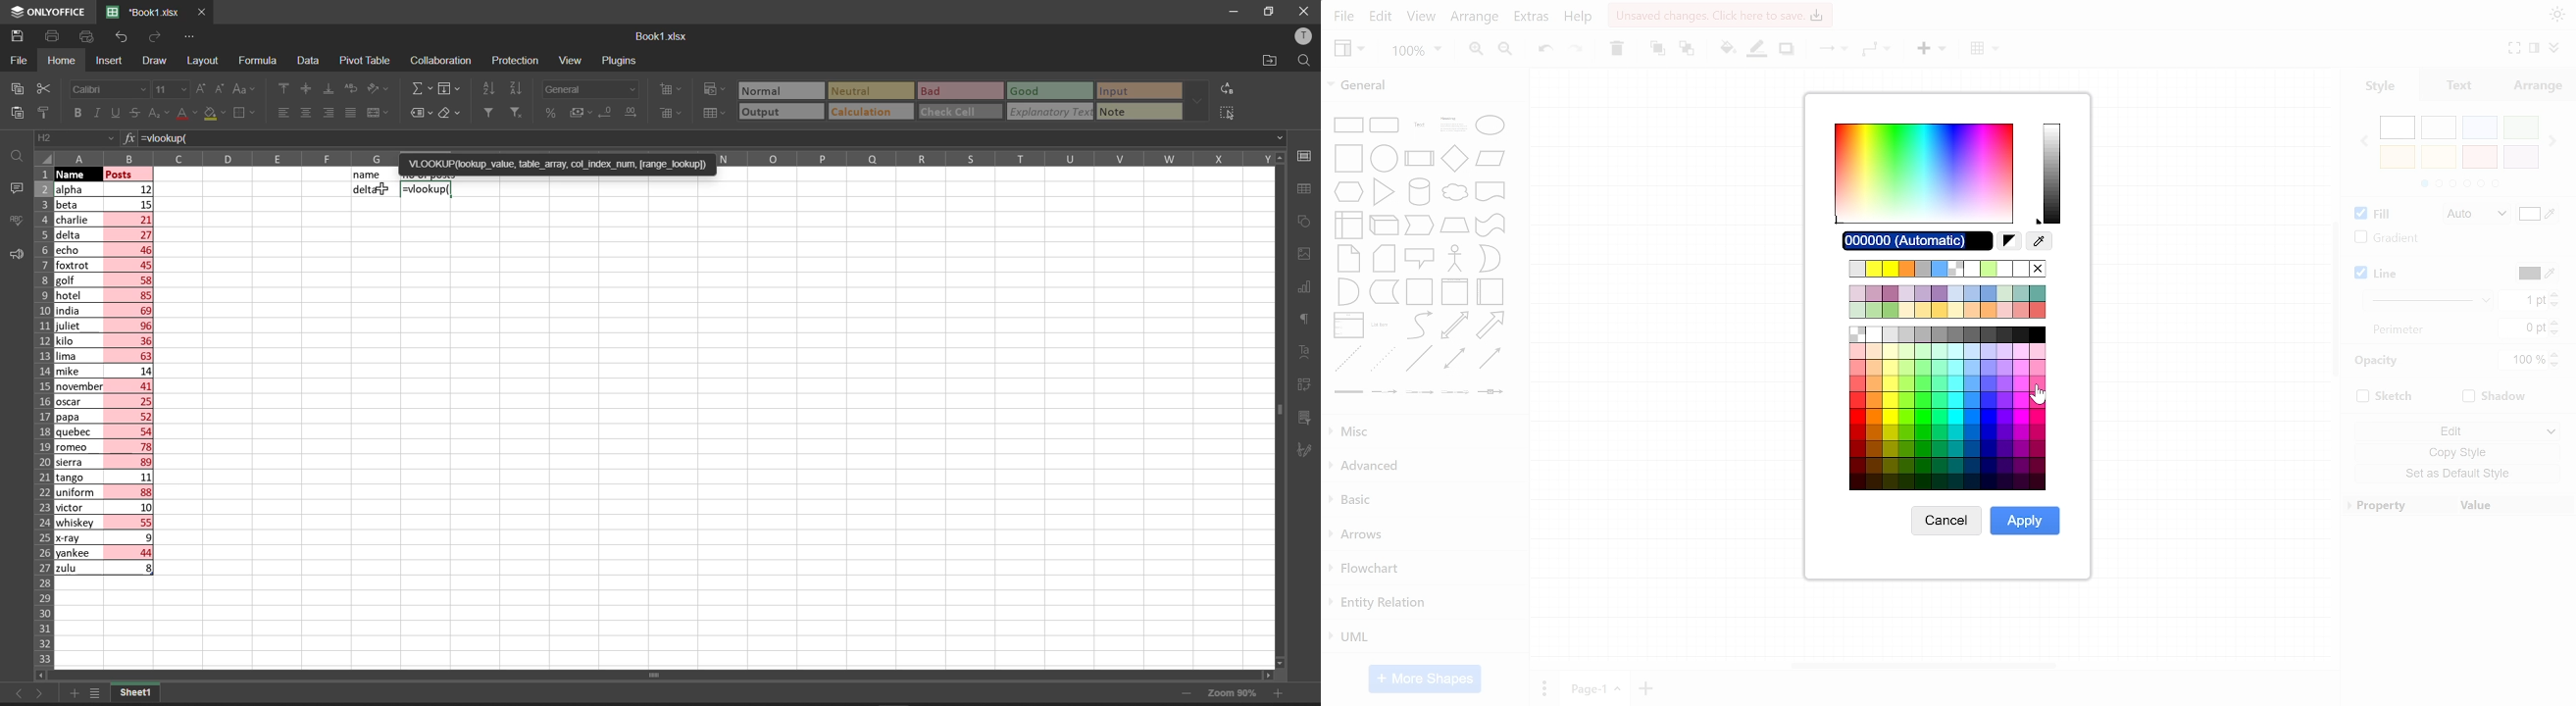  I want to click on wrap text, so click(355, 90).